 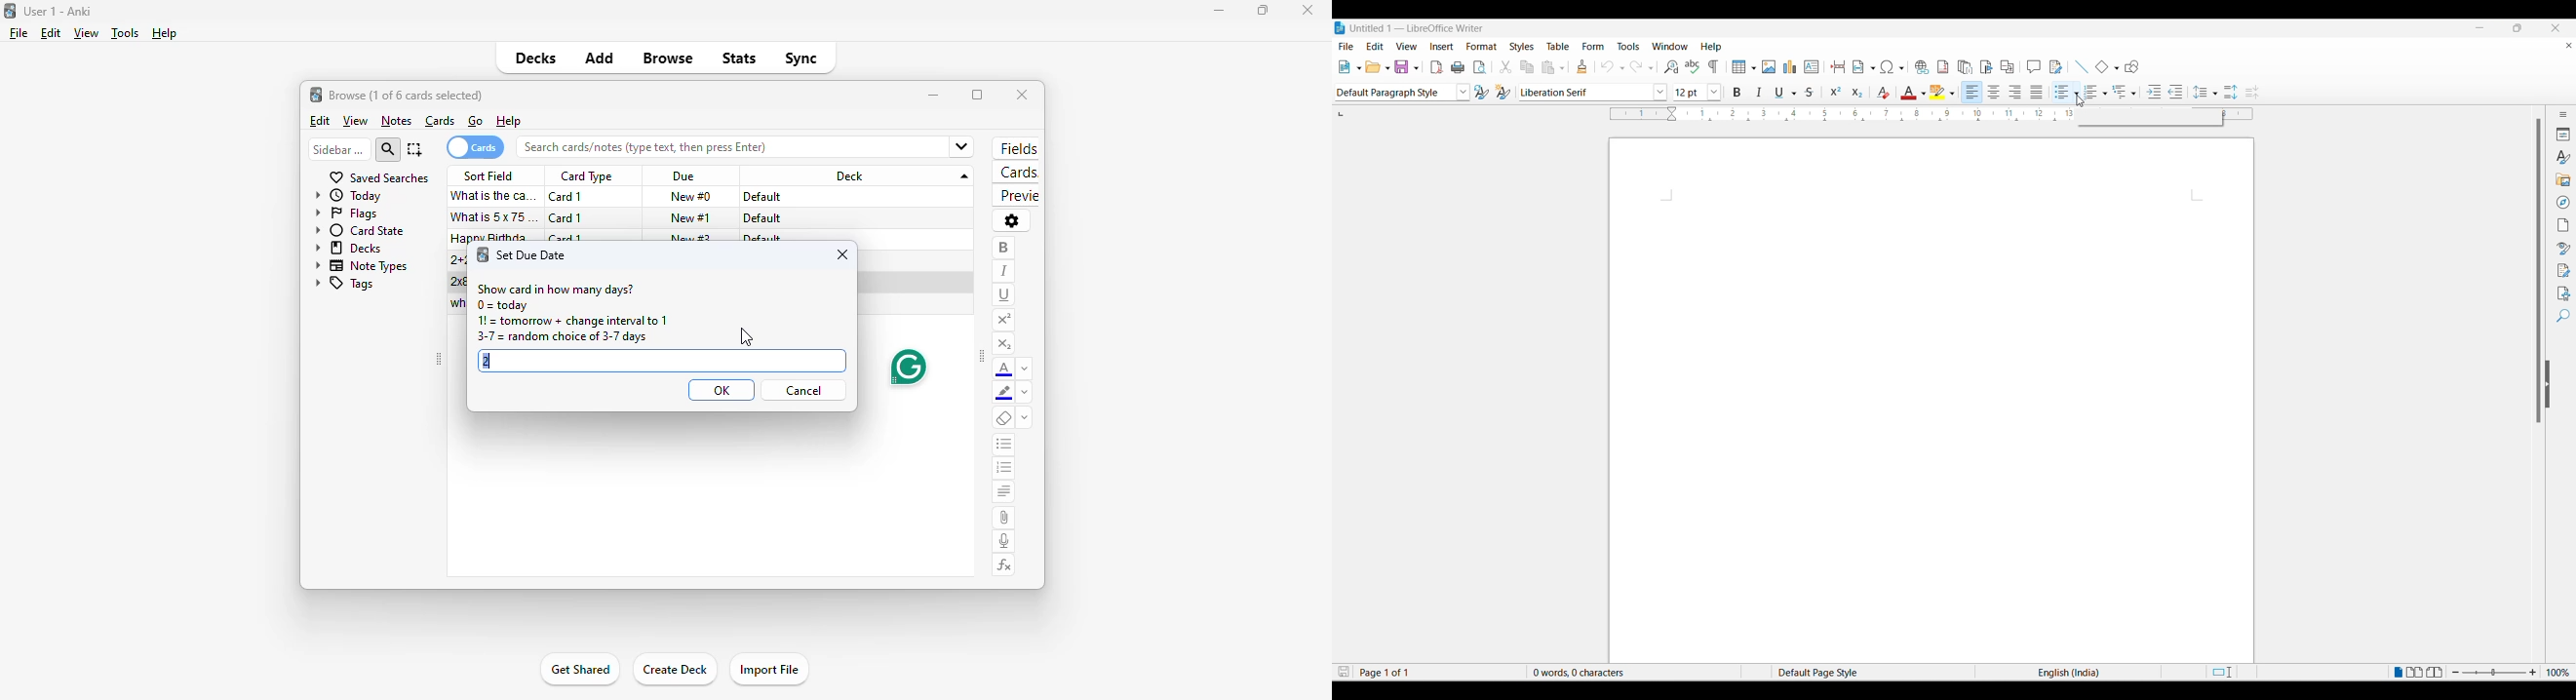 What do you see at coordinates (566, 218) in the screenshot?
I see `card 1` at bounding box center [566, 218].